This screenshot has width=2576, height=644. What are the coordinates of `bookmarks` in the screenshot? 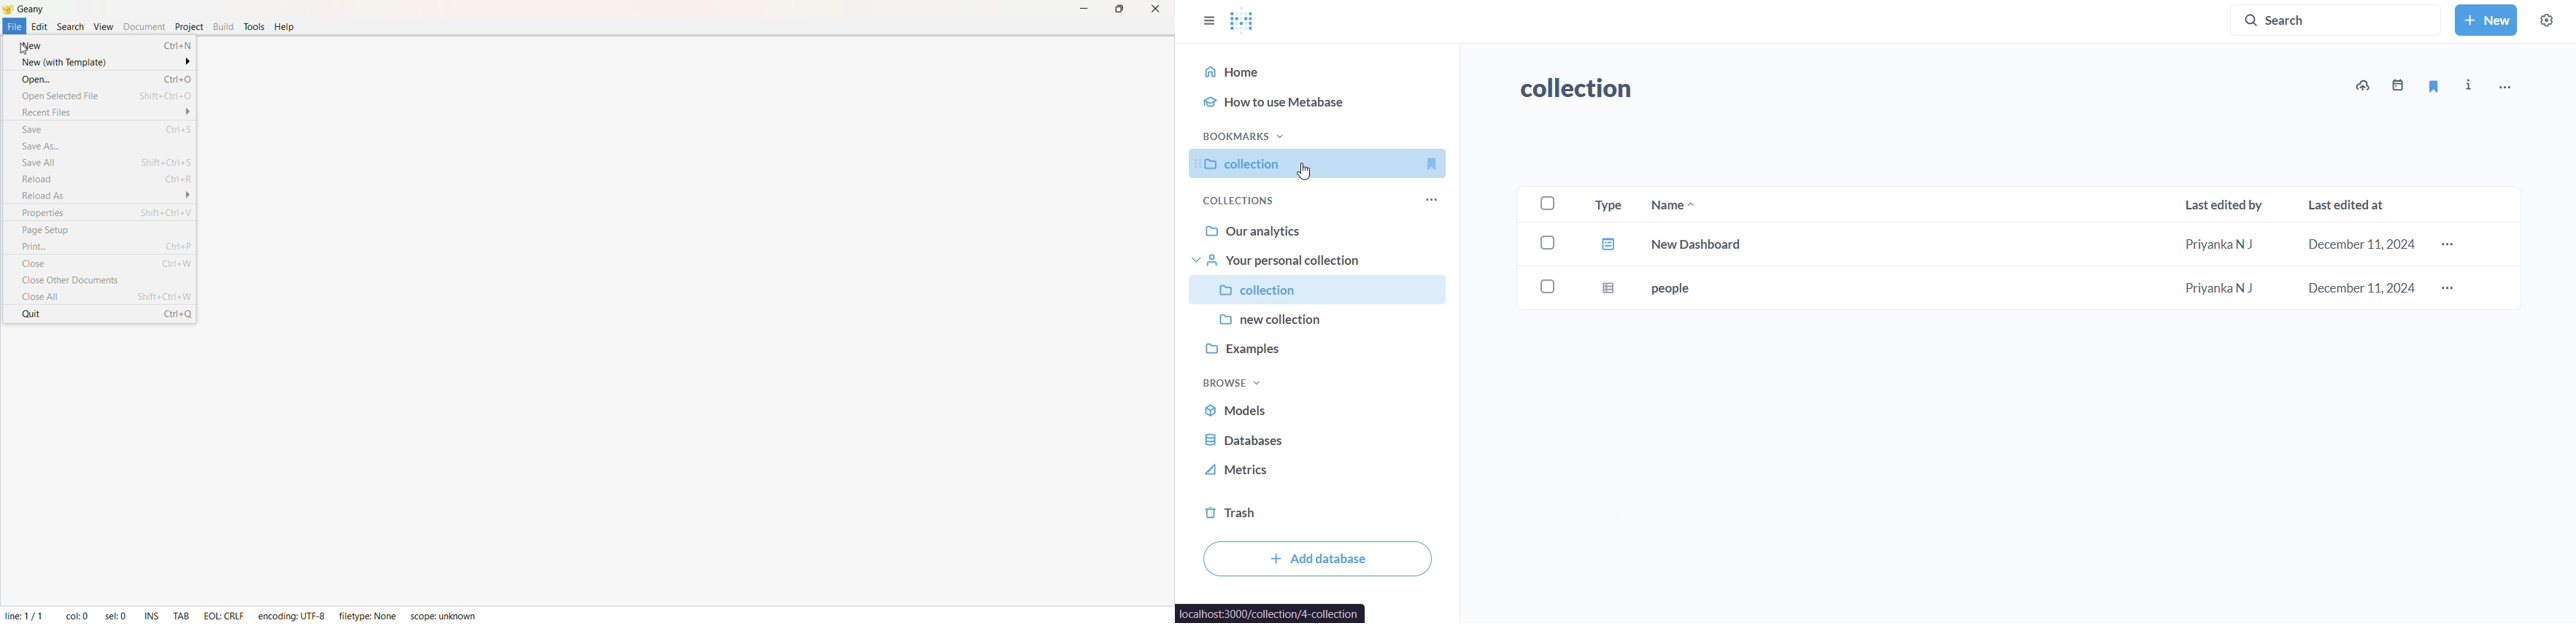 It's located at (2434, 86).